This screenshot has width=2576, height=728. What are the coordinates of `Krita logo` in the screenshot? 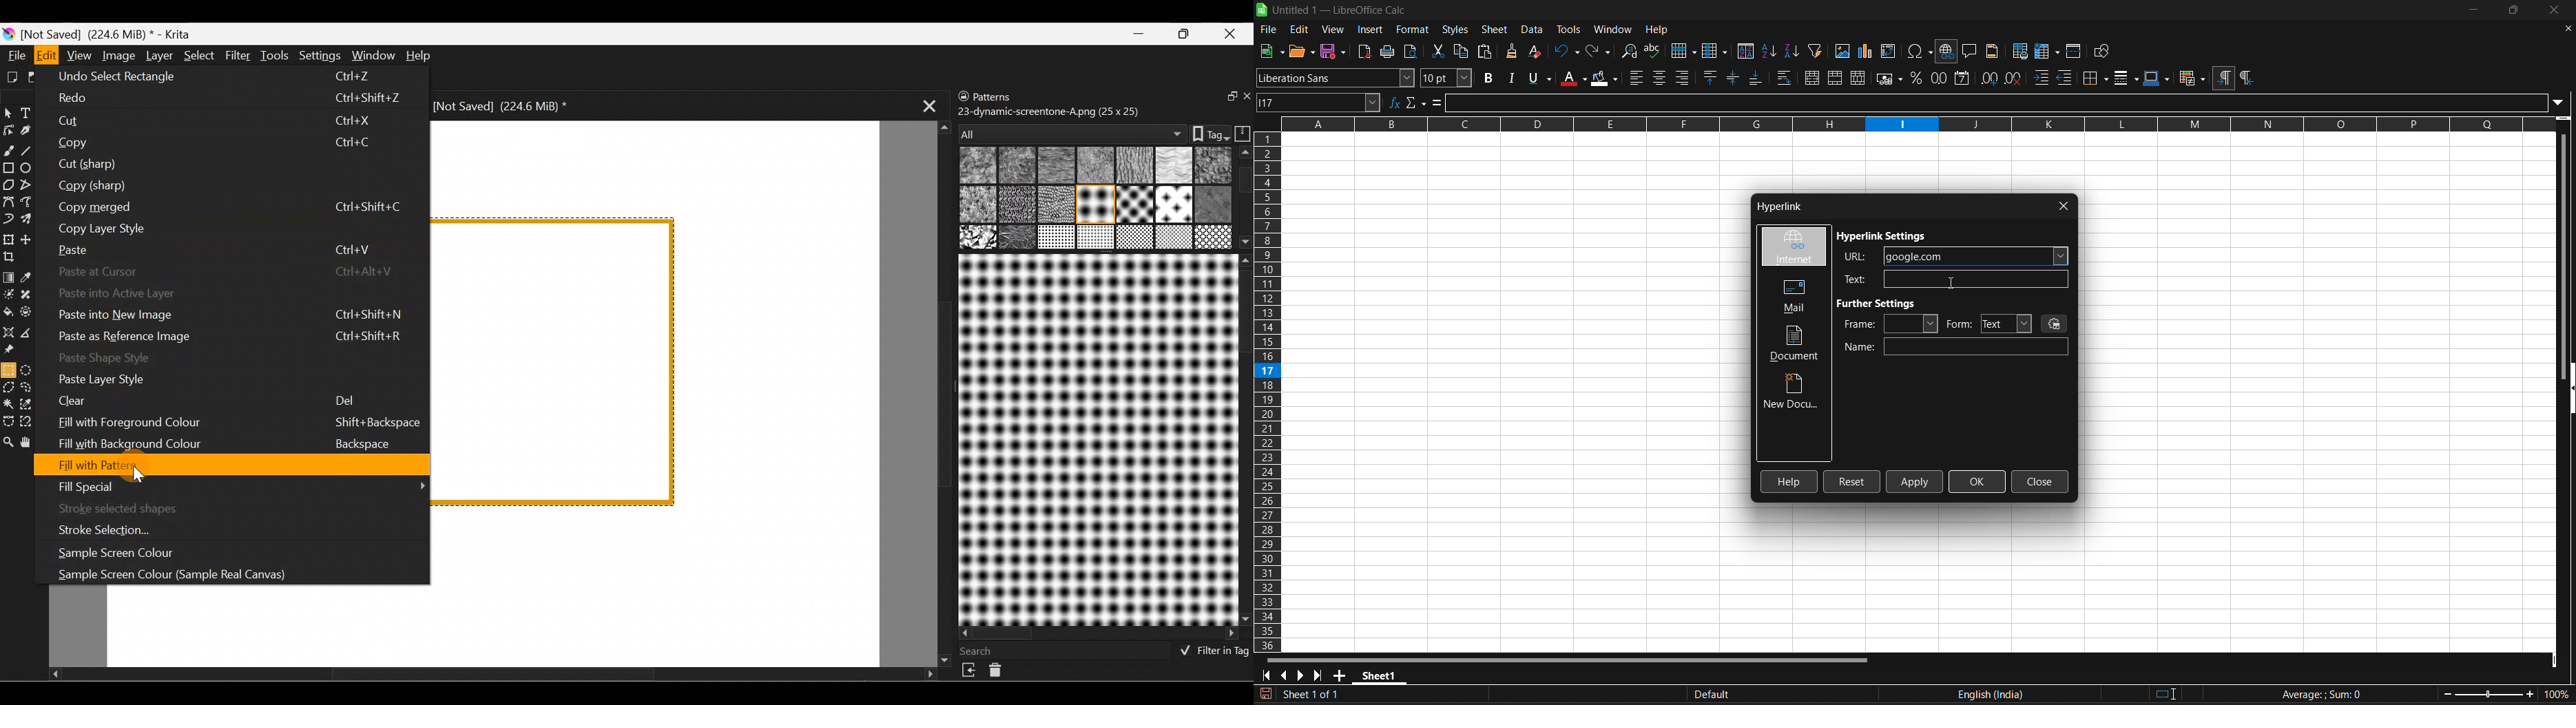 It's located at (8, 35).